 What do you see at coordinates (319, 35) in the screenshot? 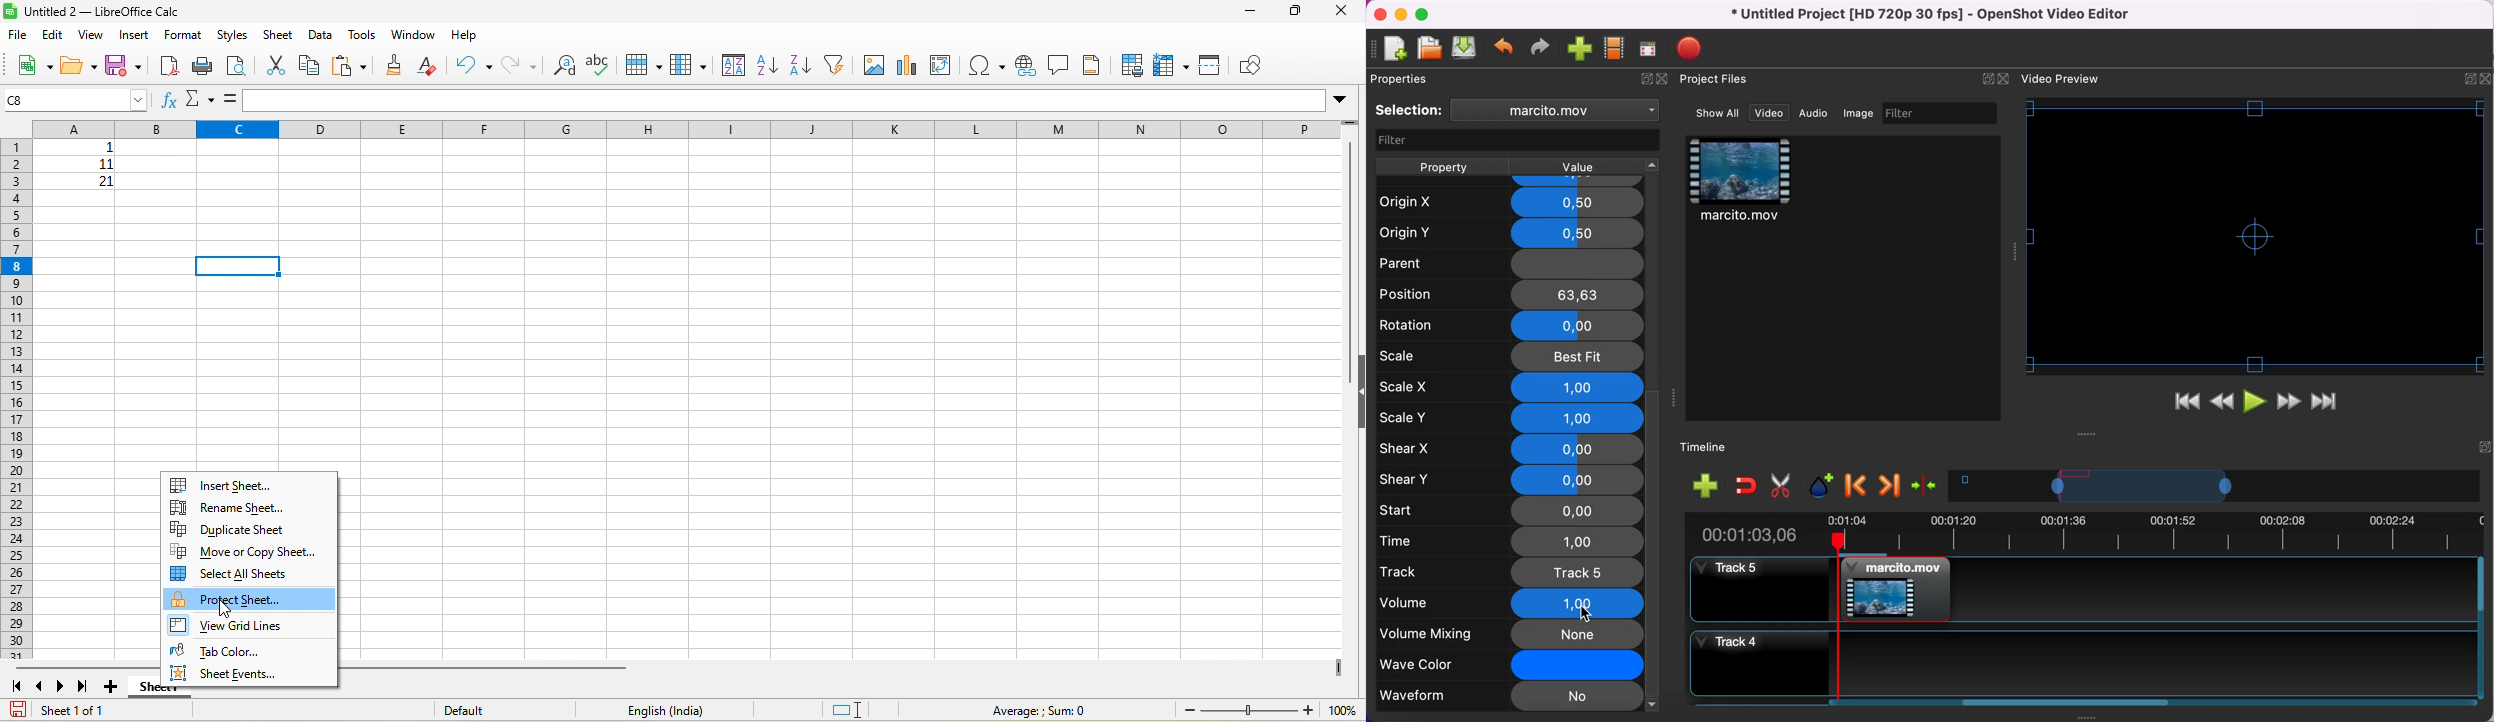
I see `data` at bounding box center [319, 35].